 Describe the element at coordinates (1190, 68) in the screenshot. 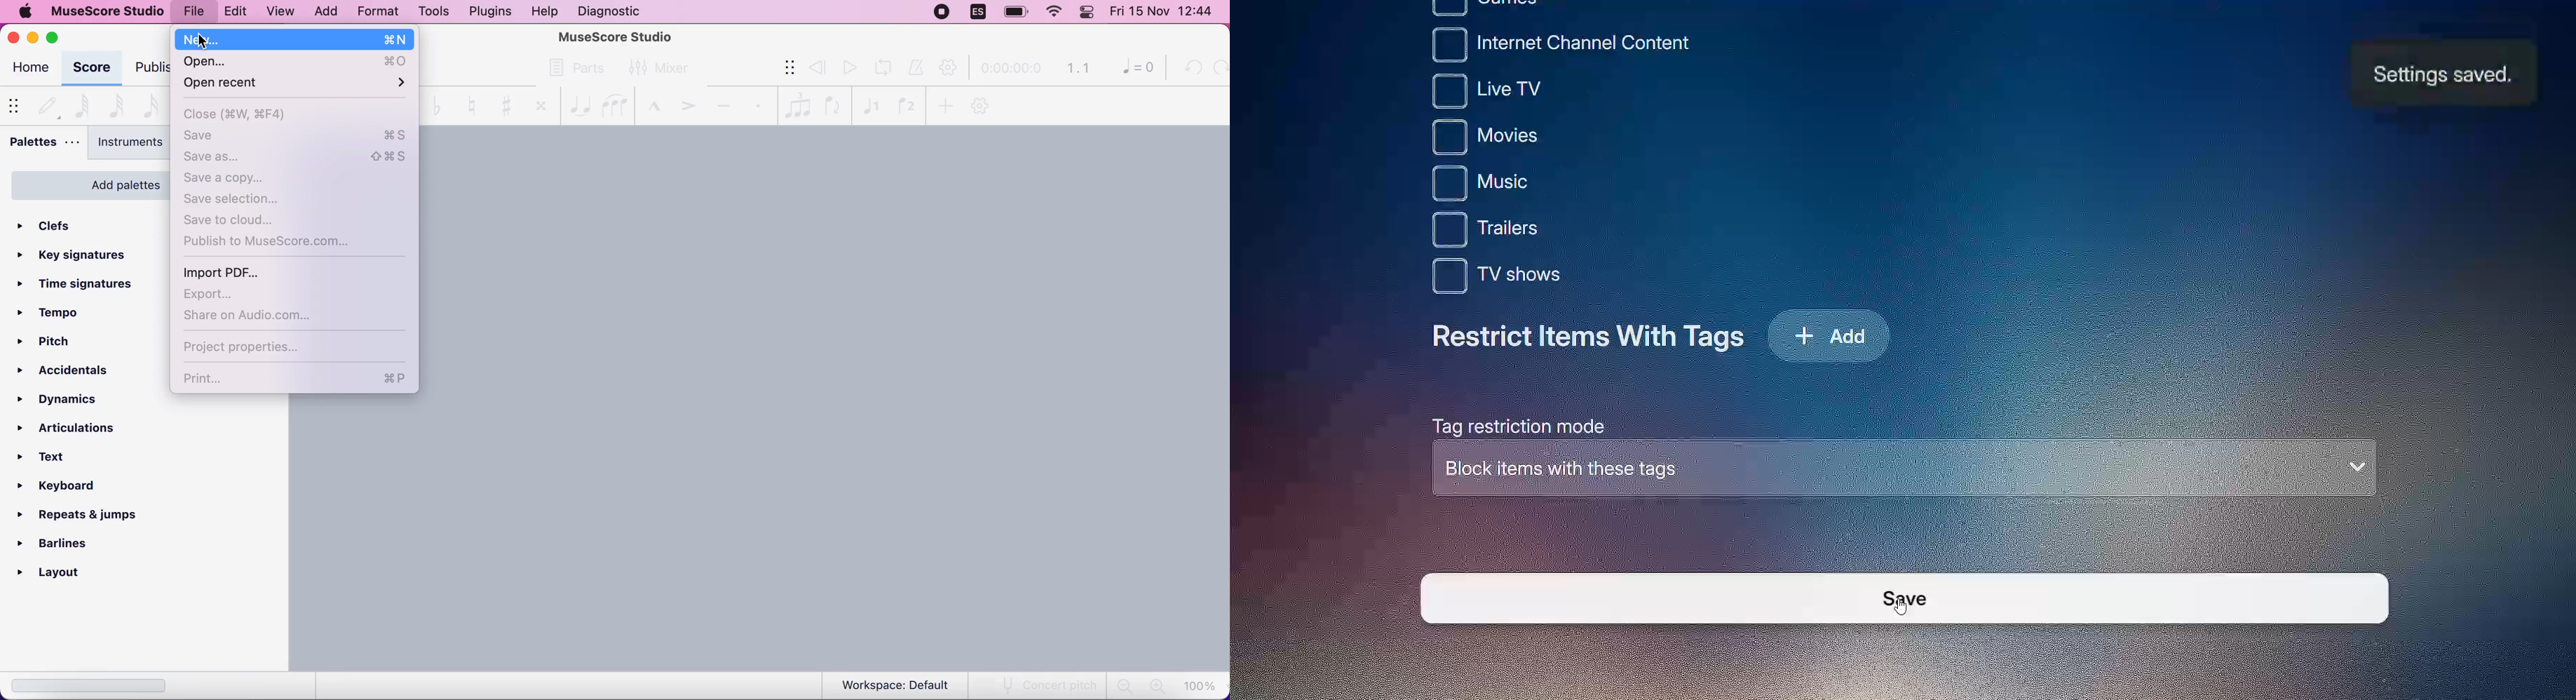

I see `undo` at that location.